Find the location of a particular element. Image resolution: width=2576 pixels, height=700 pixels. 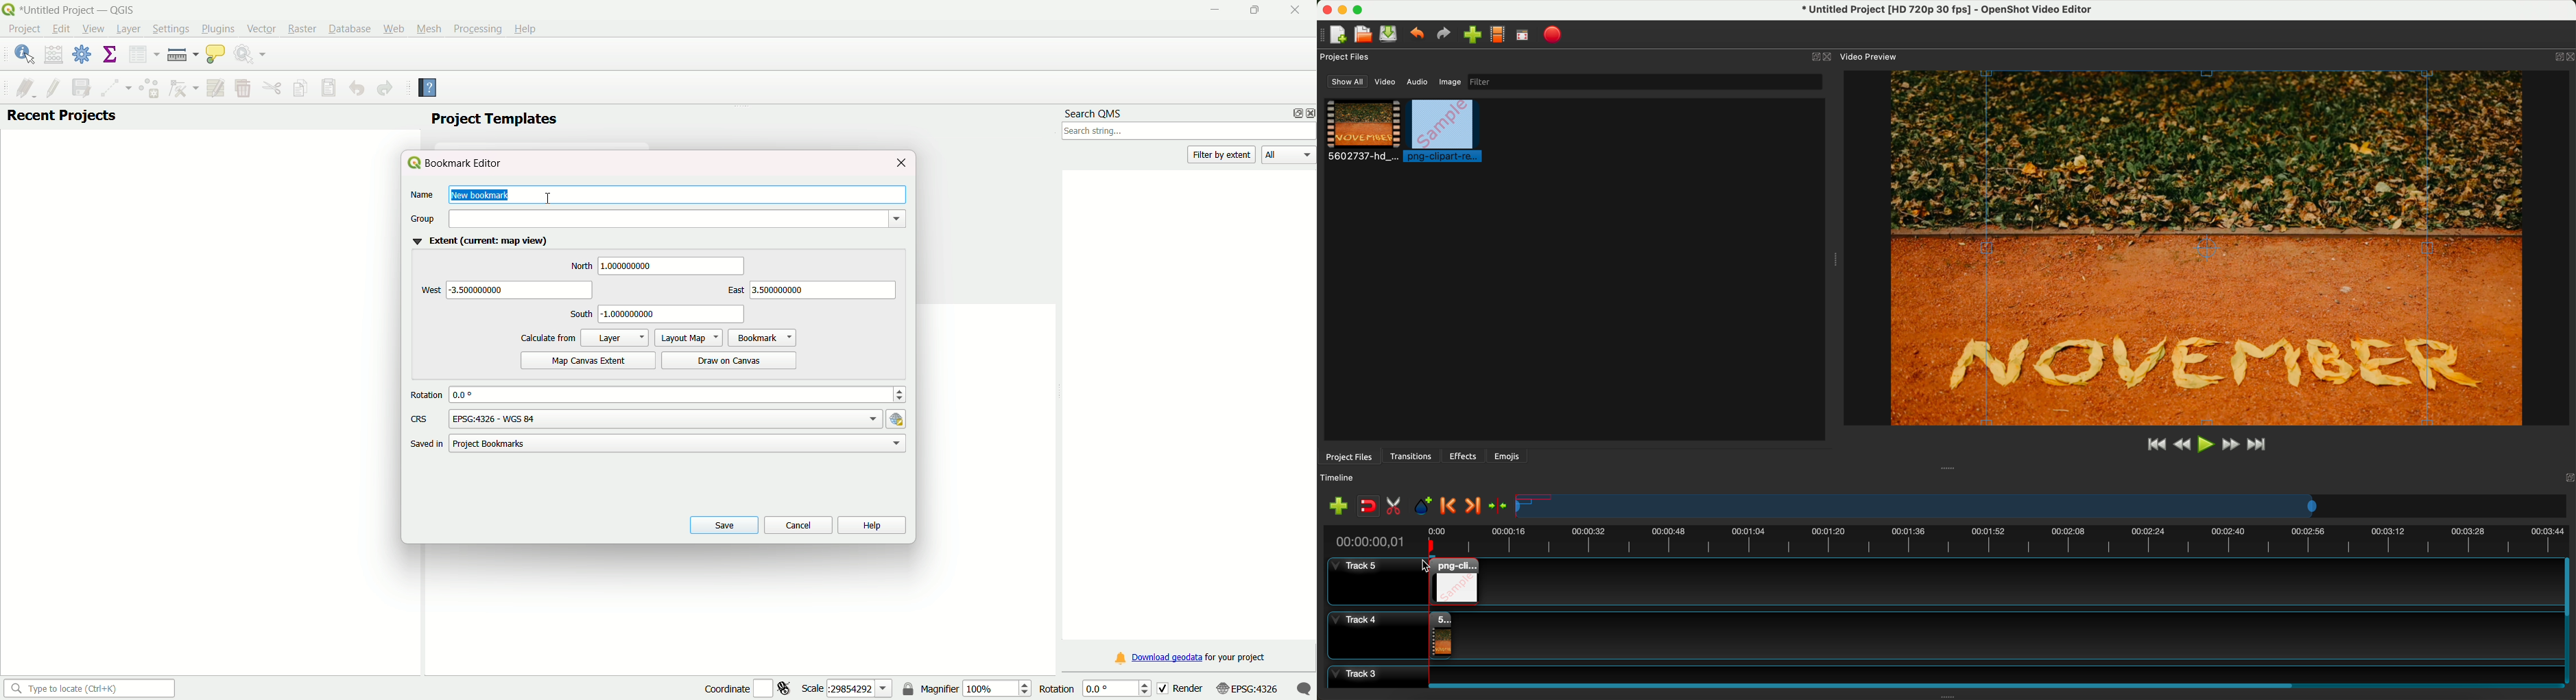

open attribute table is located at coordinates (142, 55).